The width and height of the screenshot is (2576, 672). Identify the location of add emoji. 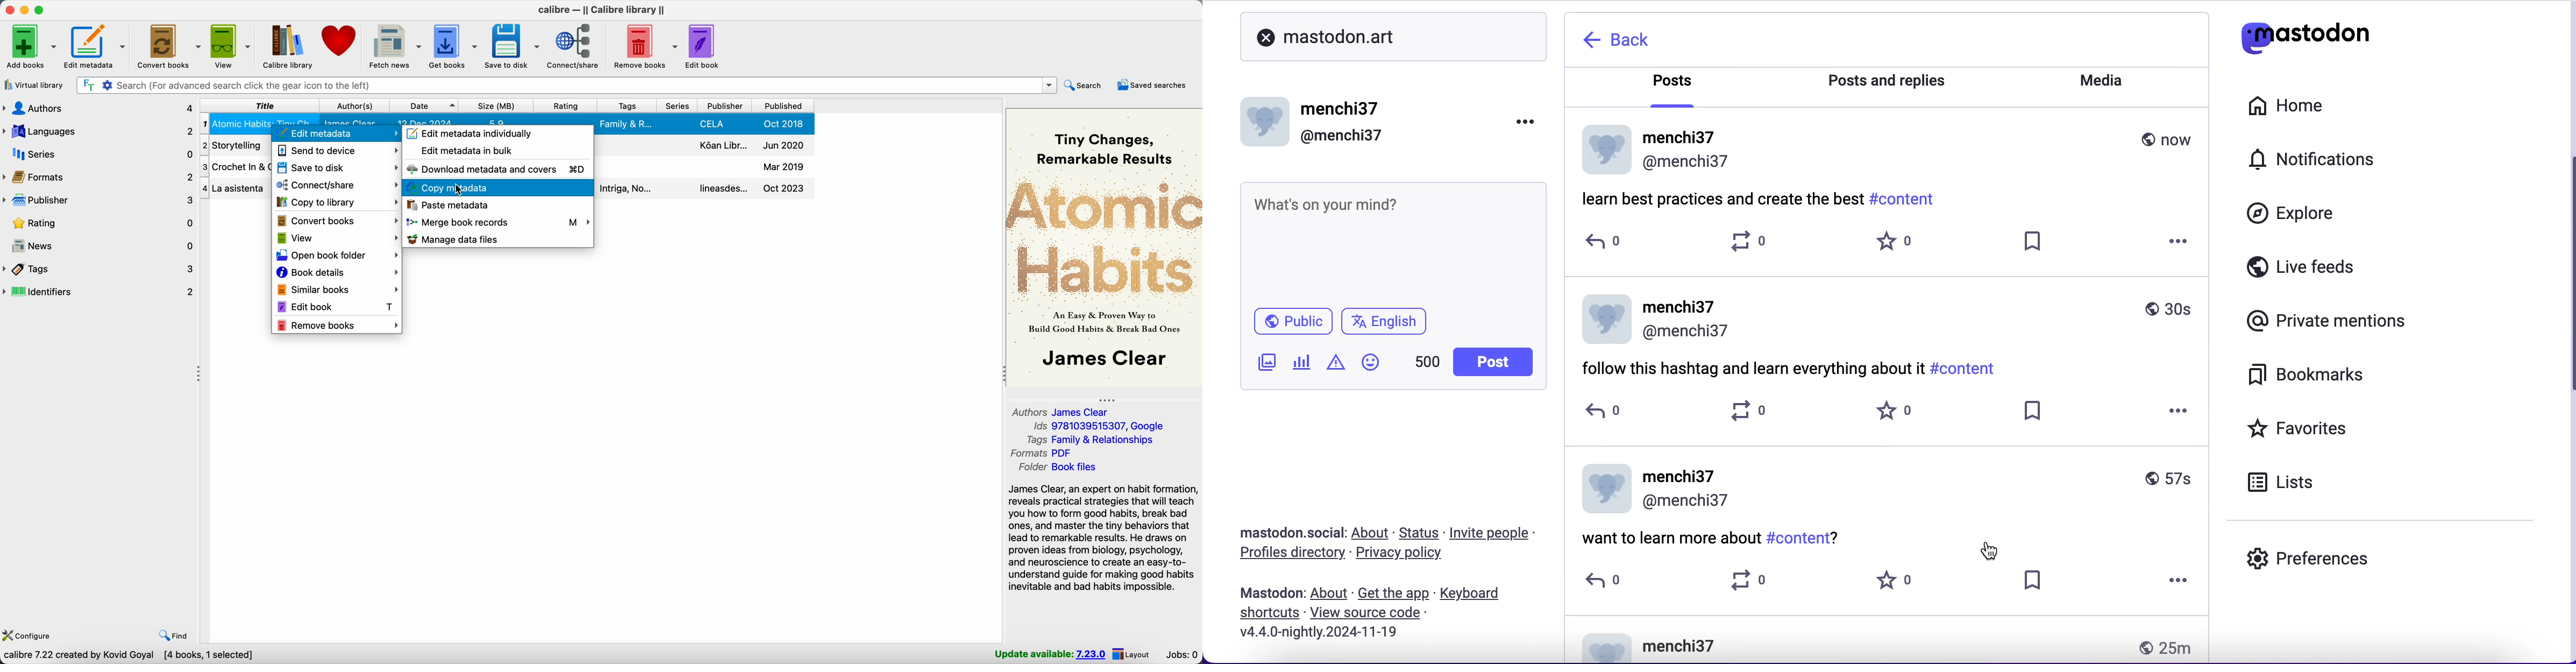
(1371, 367).